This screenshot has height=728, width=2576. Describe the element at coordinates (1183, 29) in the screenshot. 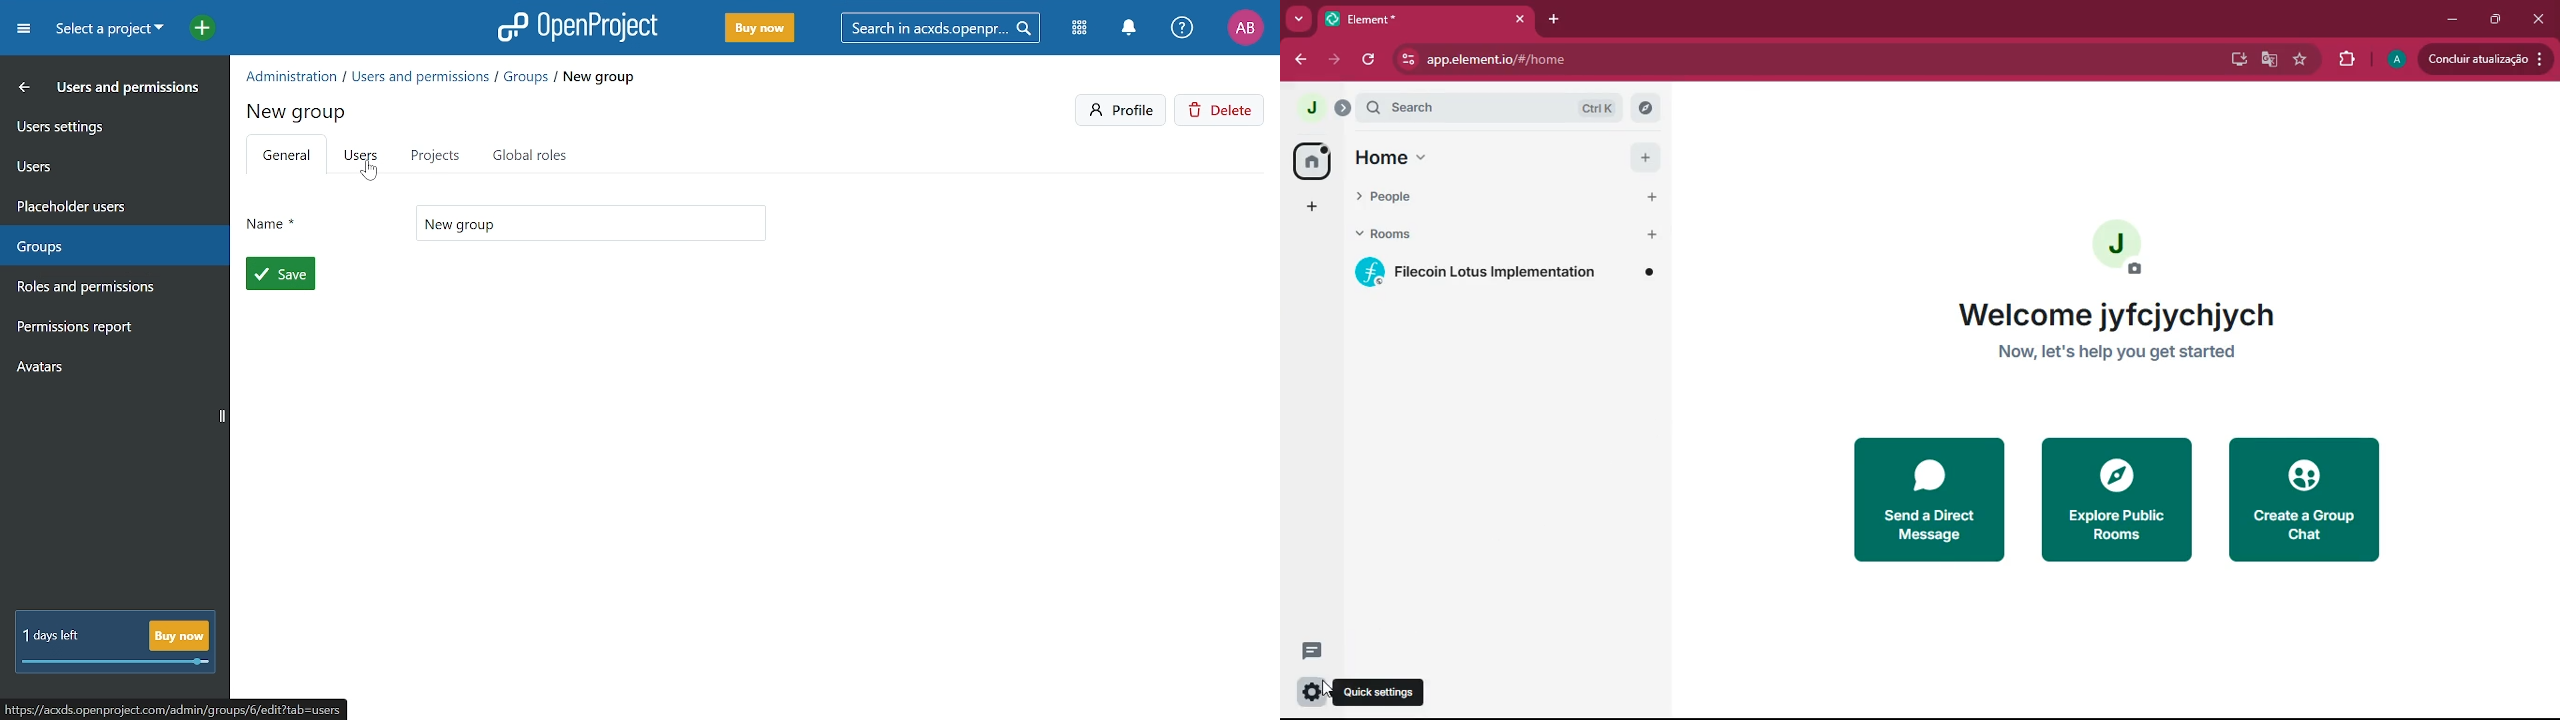

I see `Help` at that location.